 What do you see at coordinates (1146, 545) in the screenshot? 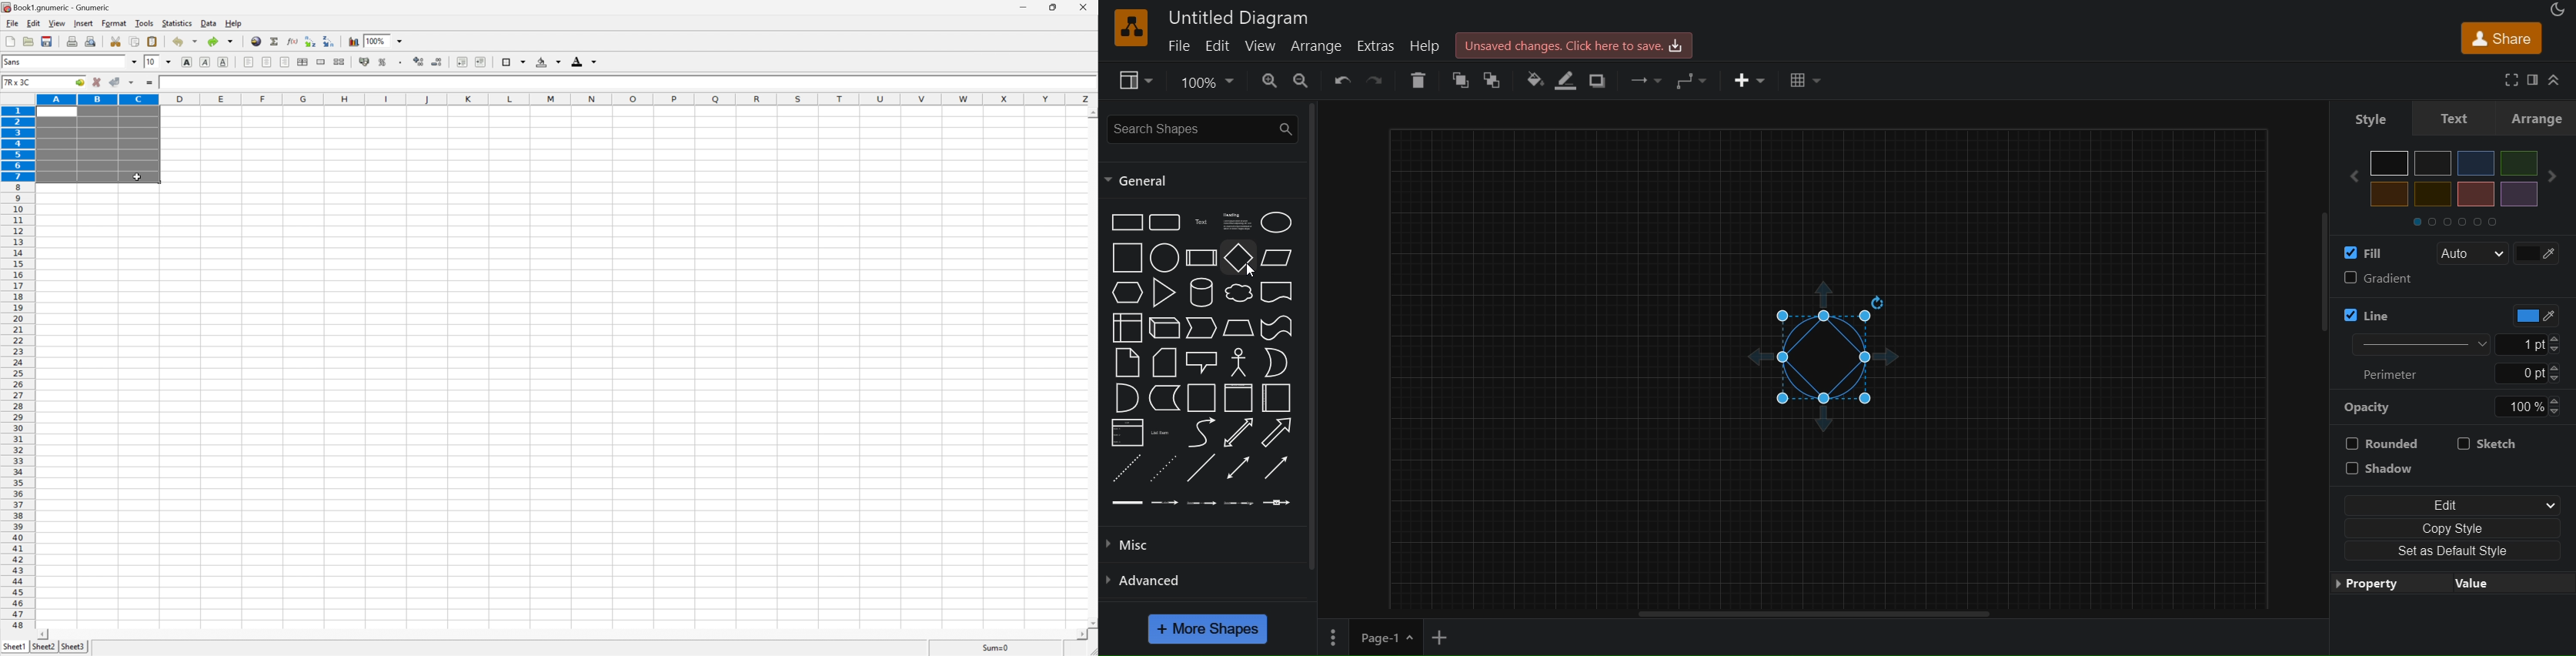
I see `misc` at bounding box center [1146, 545].